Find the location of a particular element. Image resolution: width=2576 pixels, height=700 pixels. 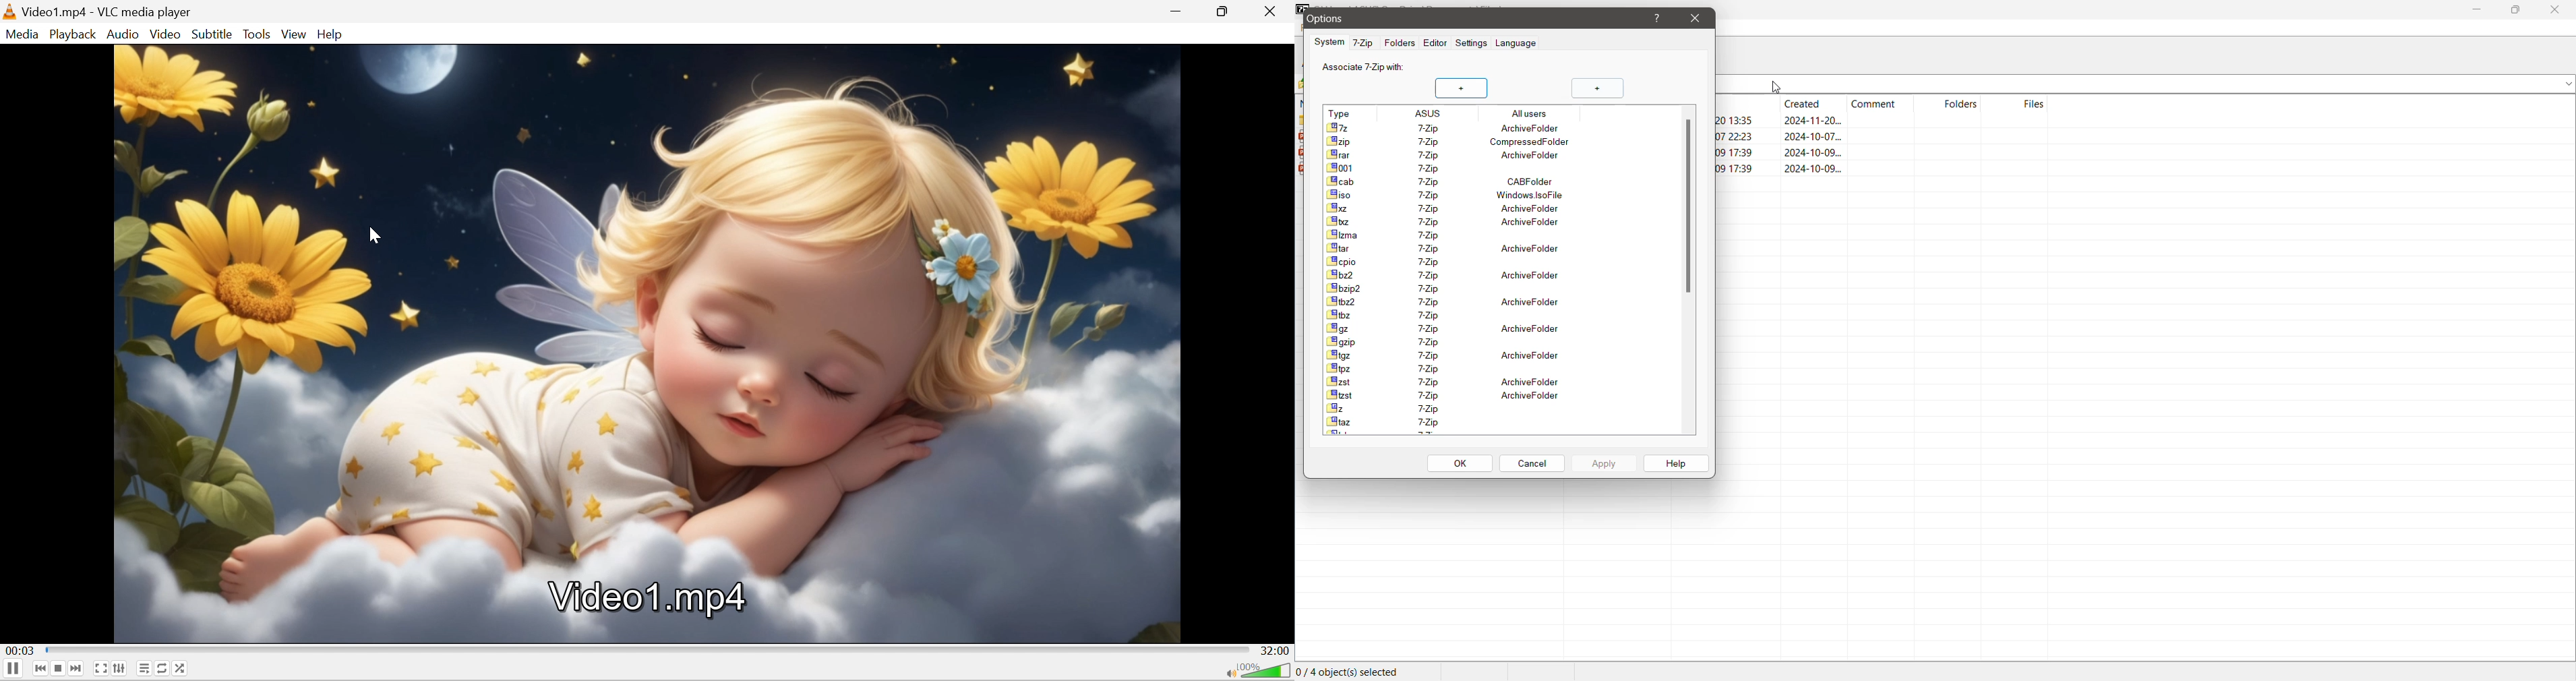

Archive folder is located at coordinates (1451, 155).